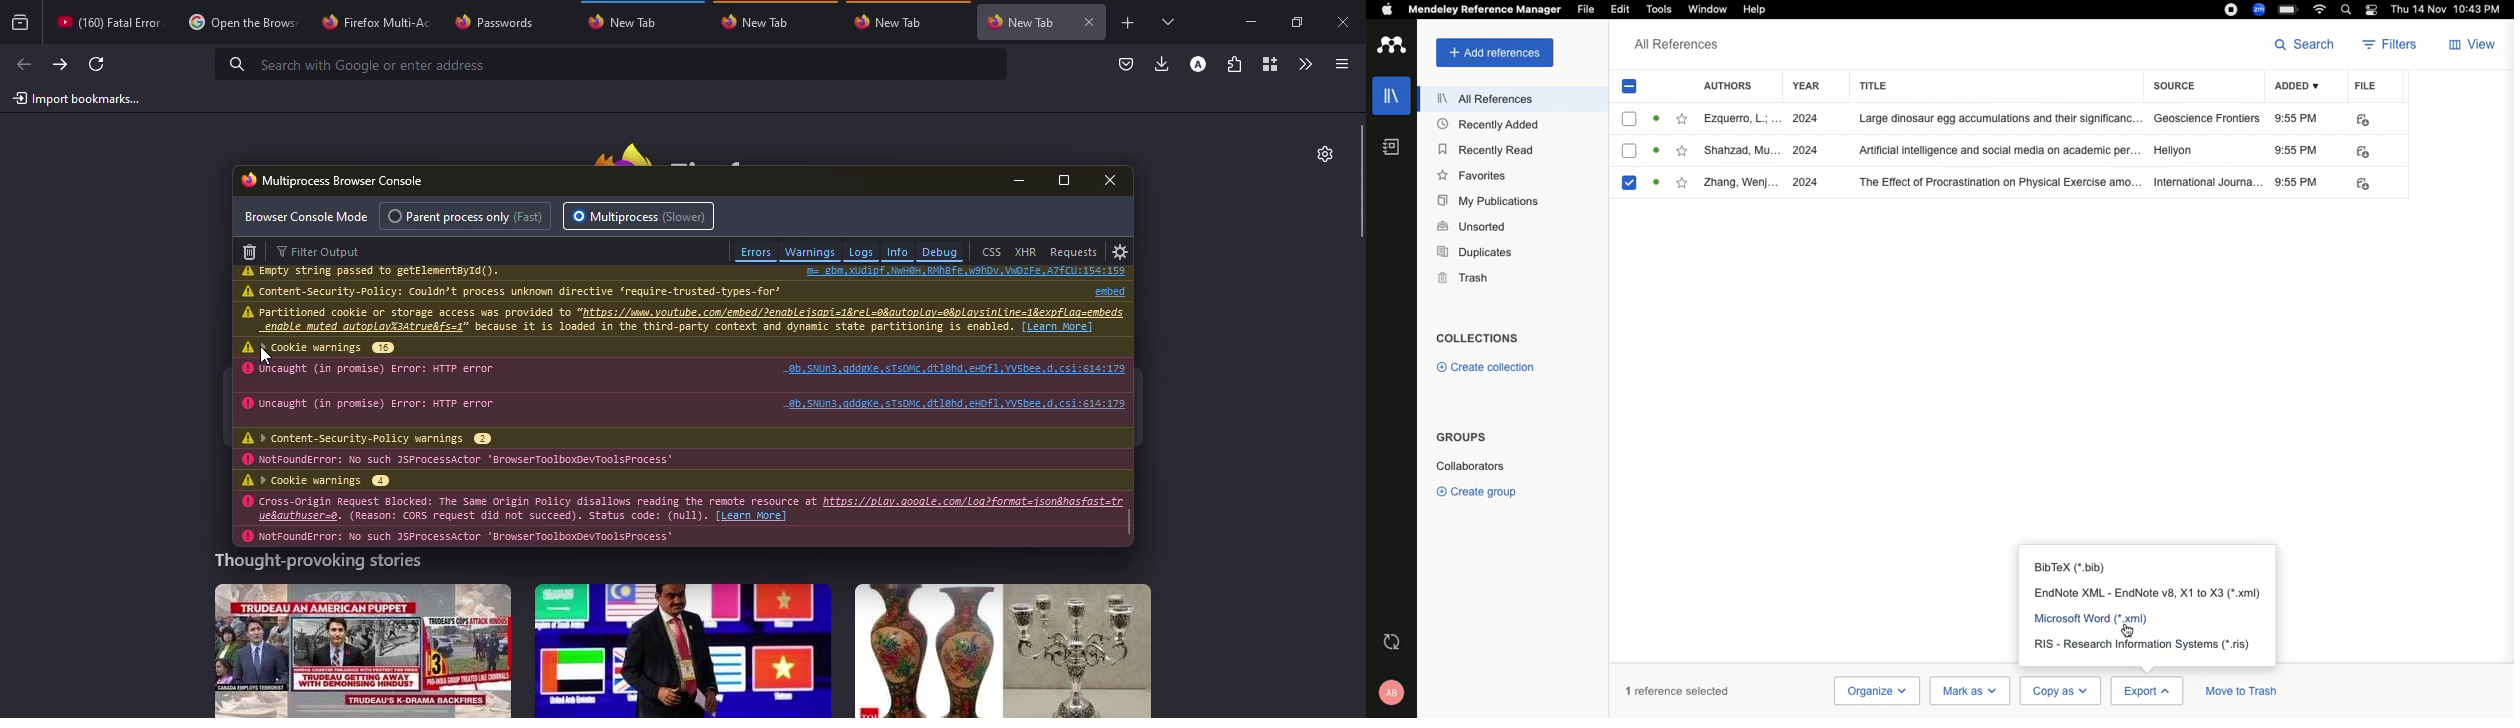  What do you see at coordinates (1762, 9) in the screenshot?
I see `Help` at bounding box center [1762, 9].